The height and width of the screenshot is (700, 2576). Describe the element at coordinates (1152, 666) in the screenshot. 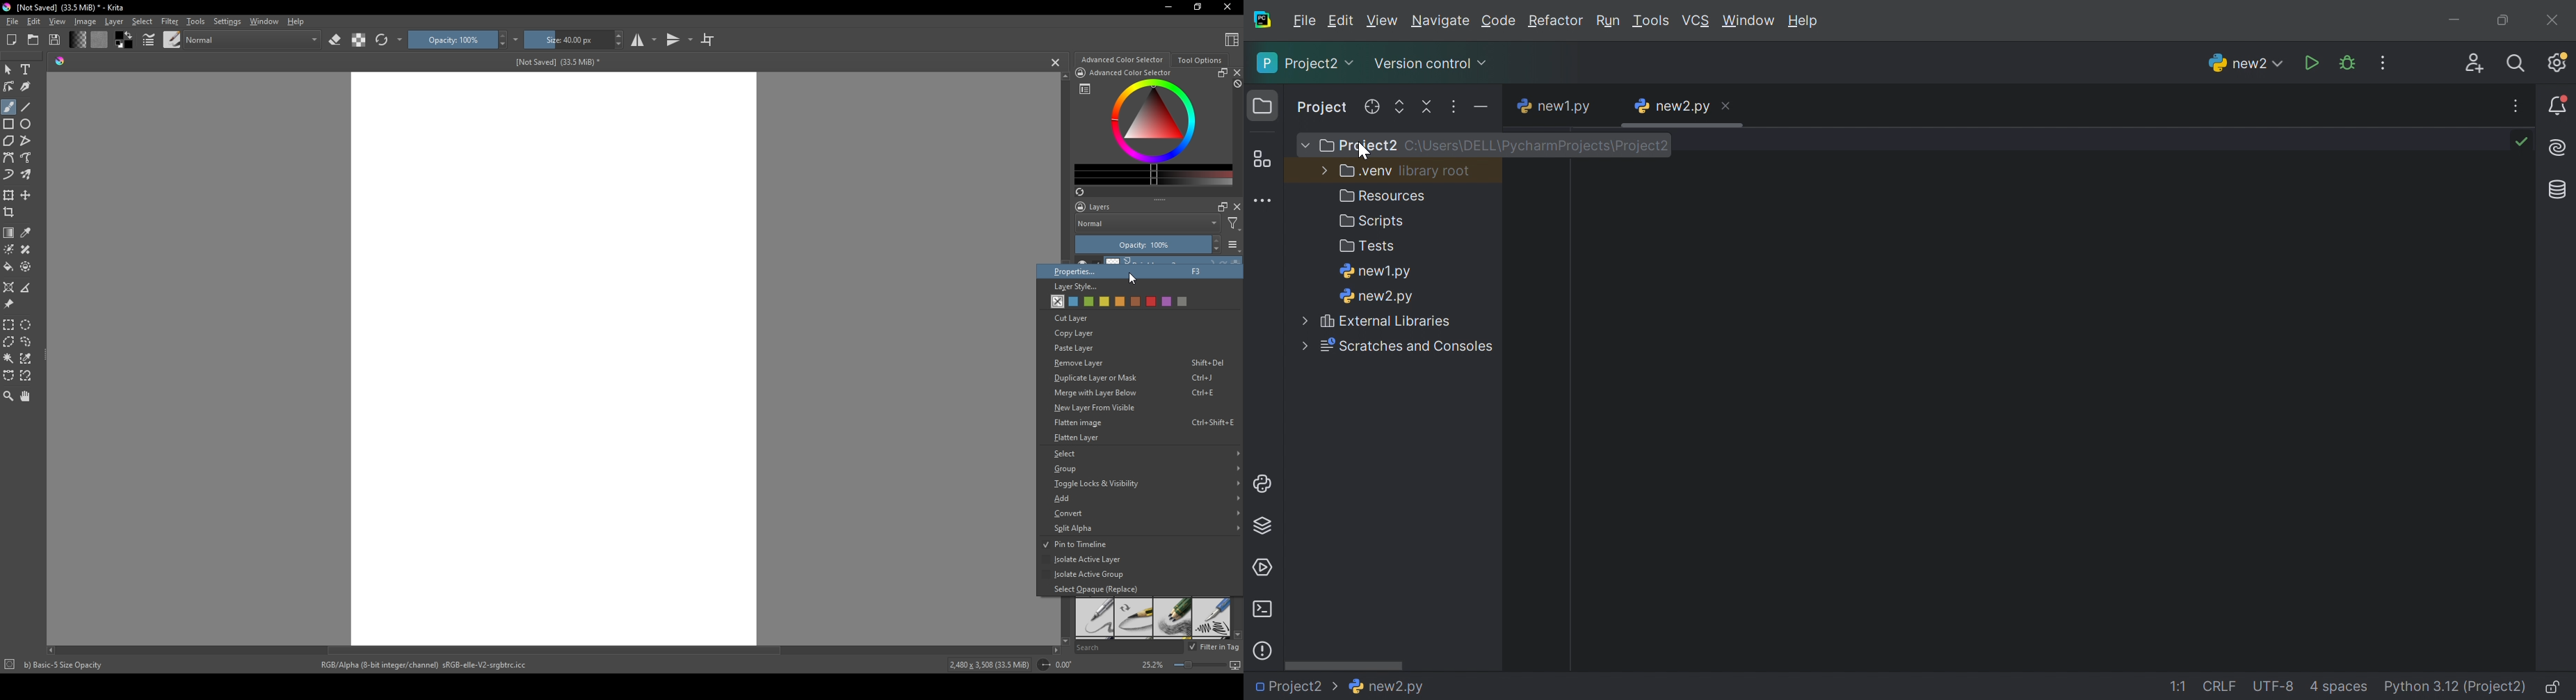

I see `25.2%` at that location.